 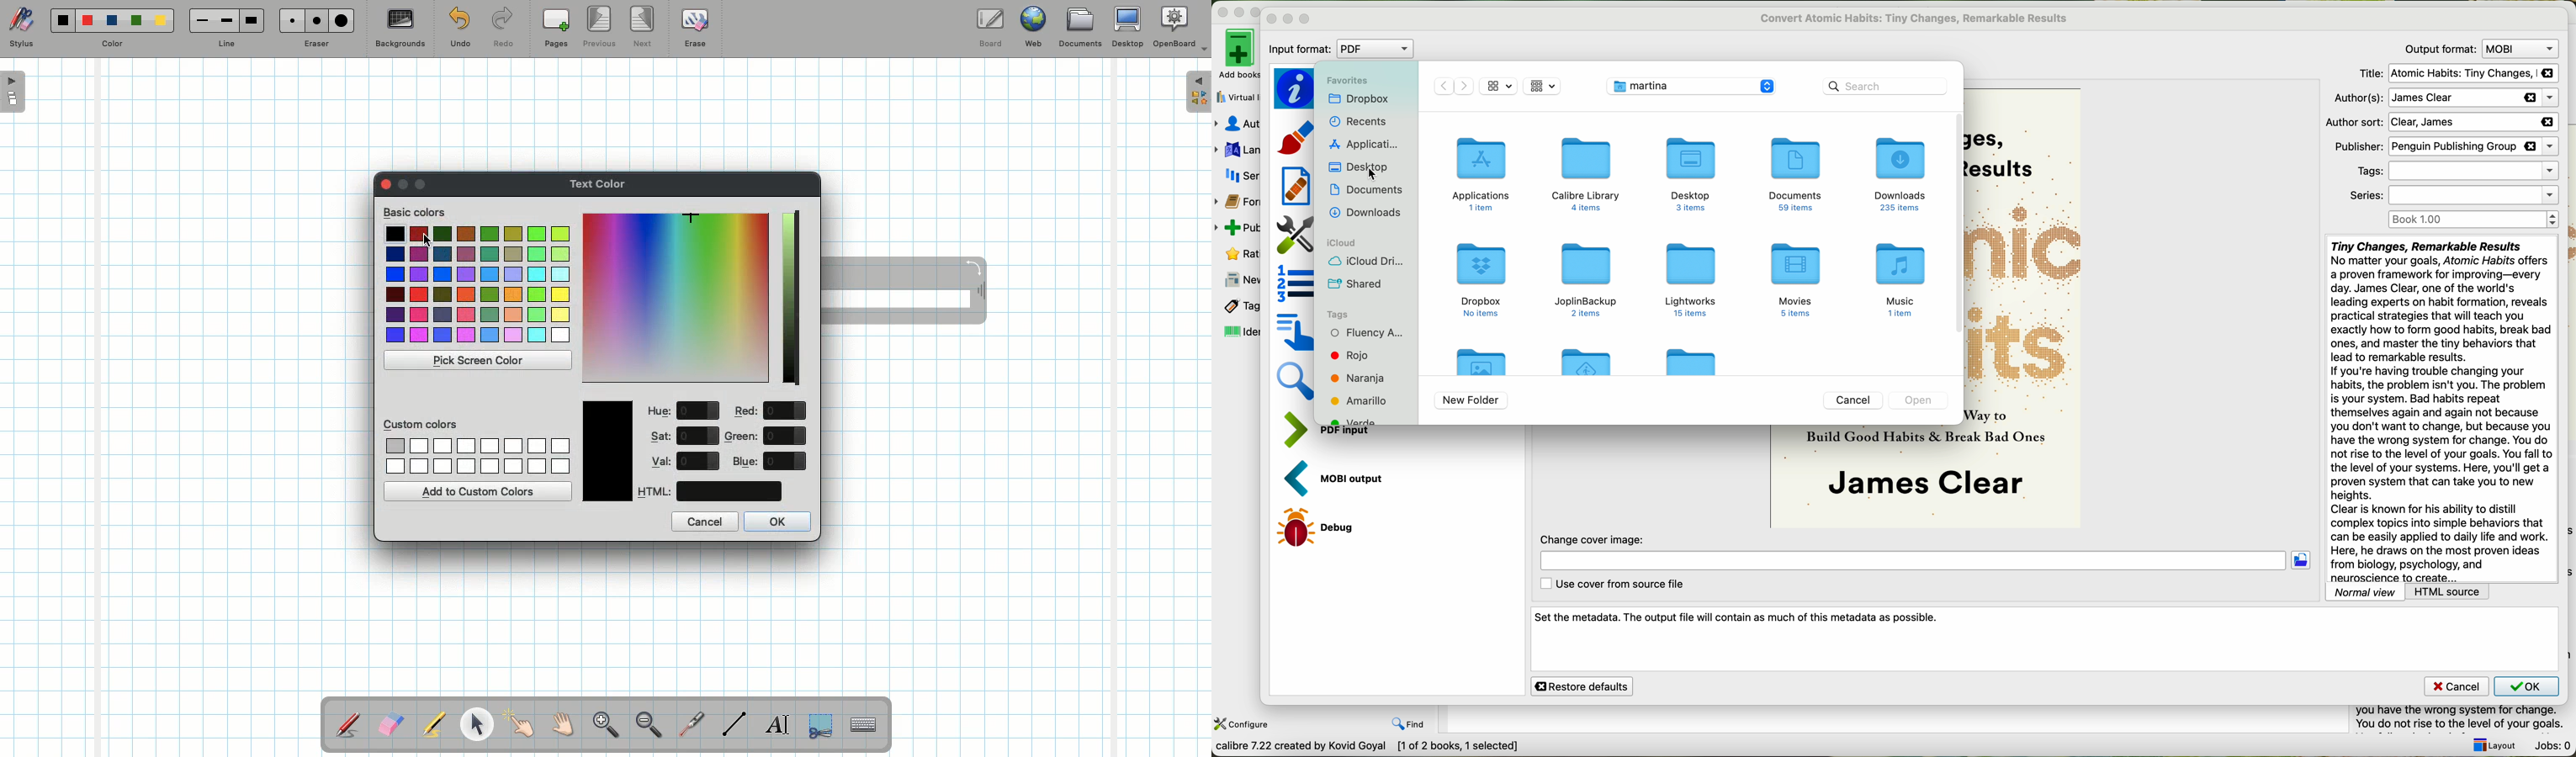 I want to click on series, so click(x=1242, y=177).